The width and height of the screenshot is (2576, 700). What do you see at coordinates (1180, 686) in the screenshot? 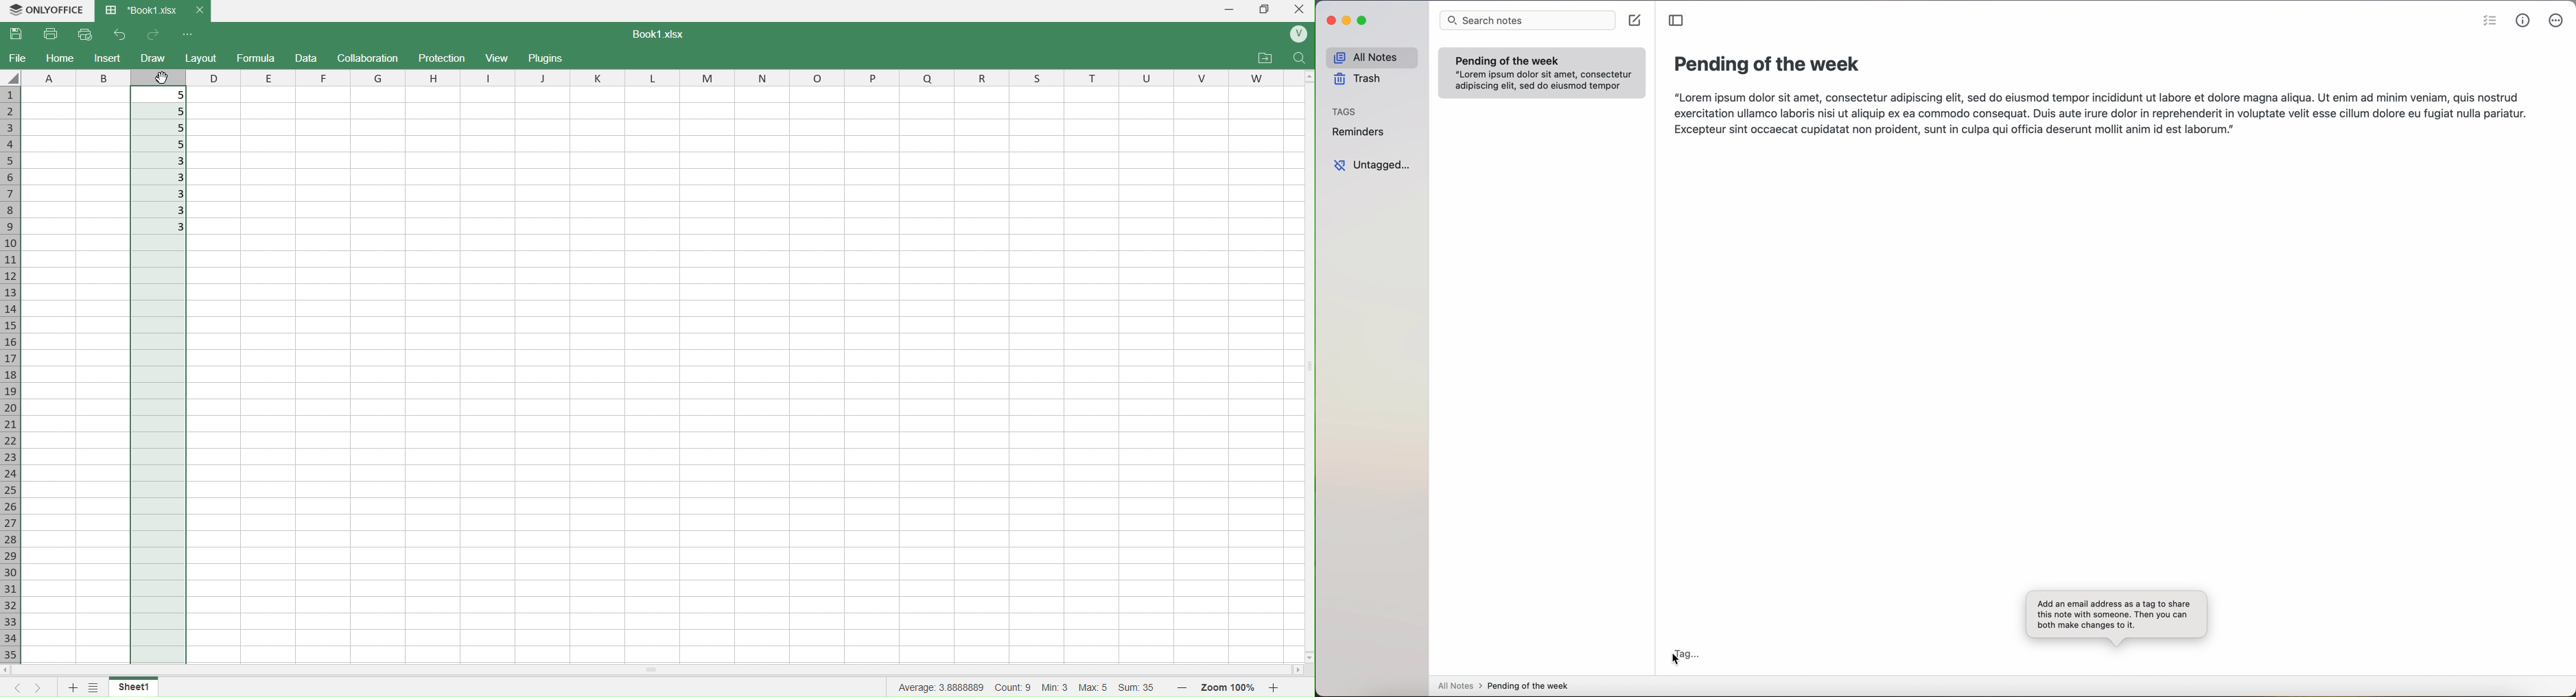
I see `zoom out` at bounding box center [1180, 686].